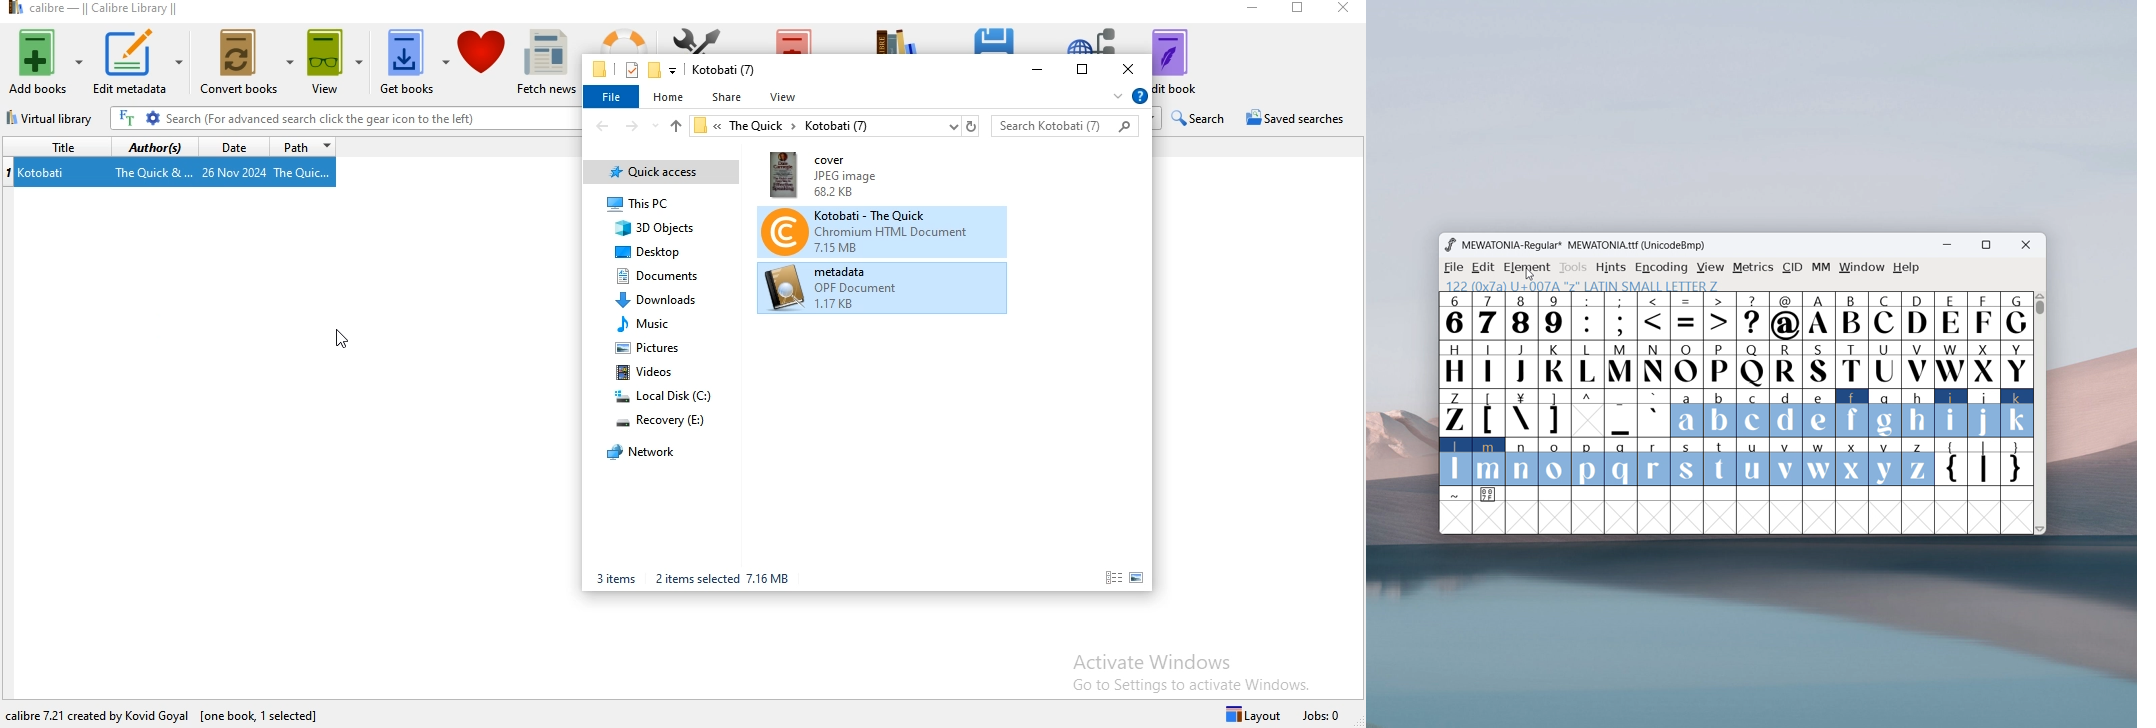  I want to click on F, so click(1983, 315).